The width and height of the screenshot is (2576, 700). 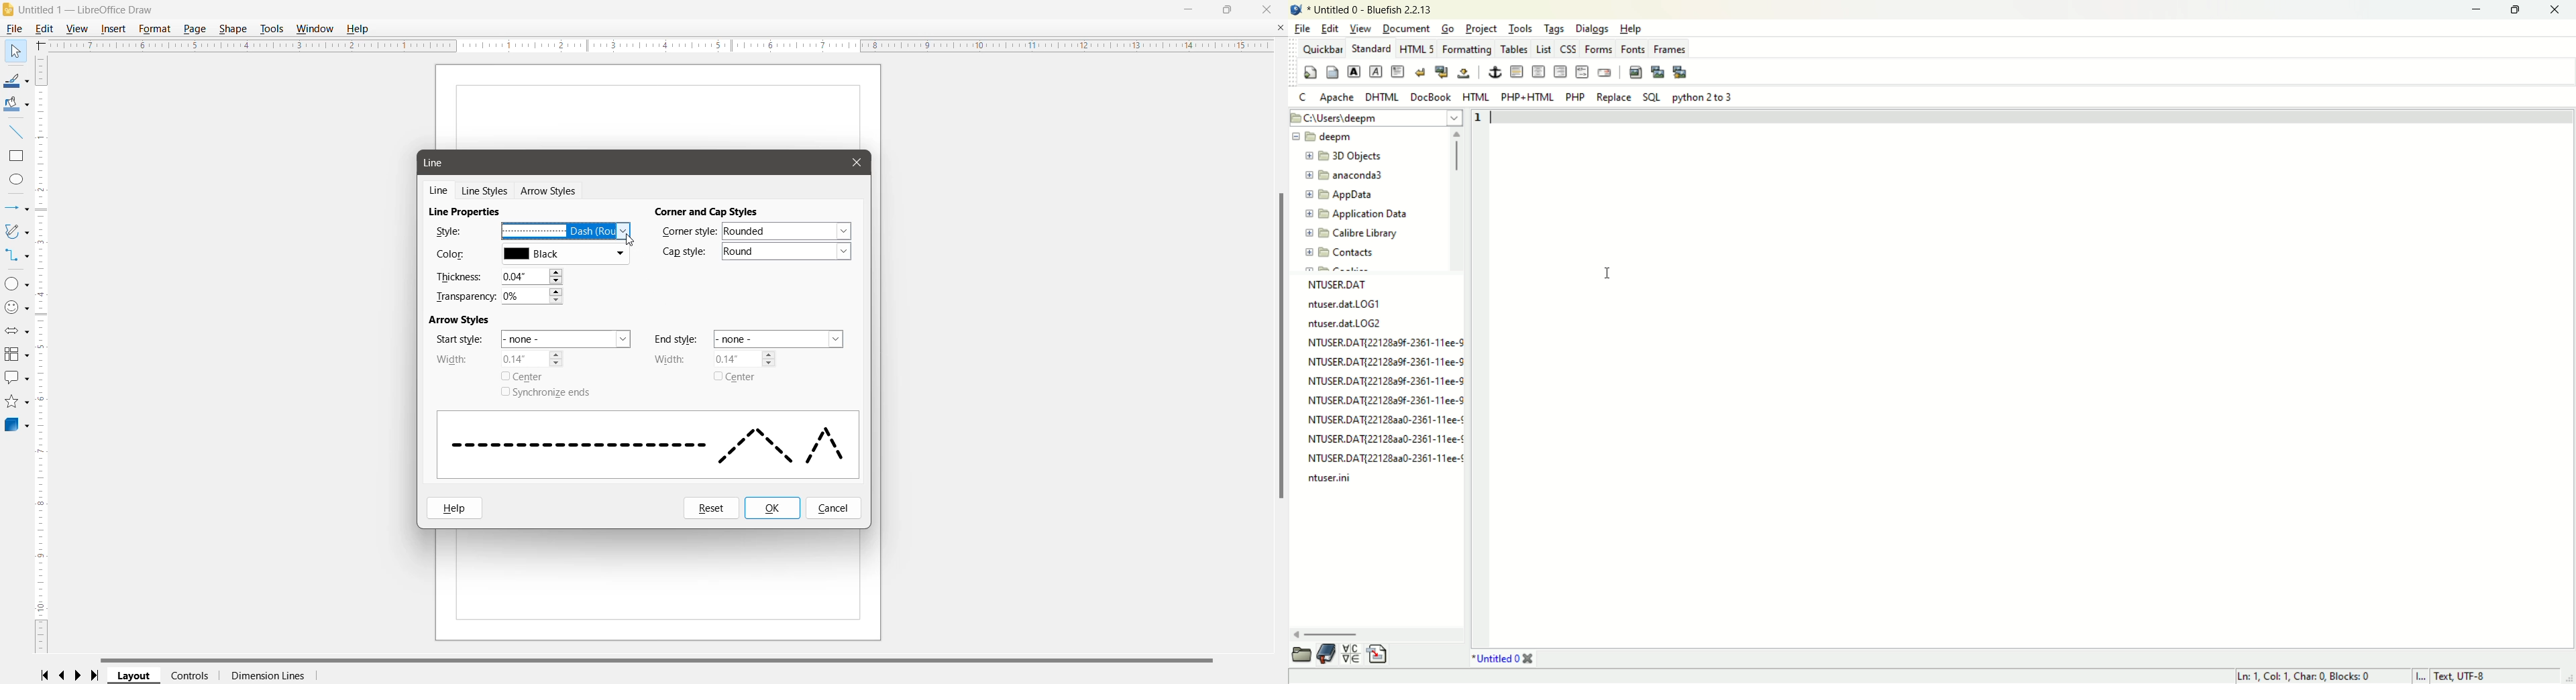 I want to click on document, so click(x=1405, y=28).